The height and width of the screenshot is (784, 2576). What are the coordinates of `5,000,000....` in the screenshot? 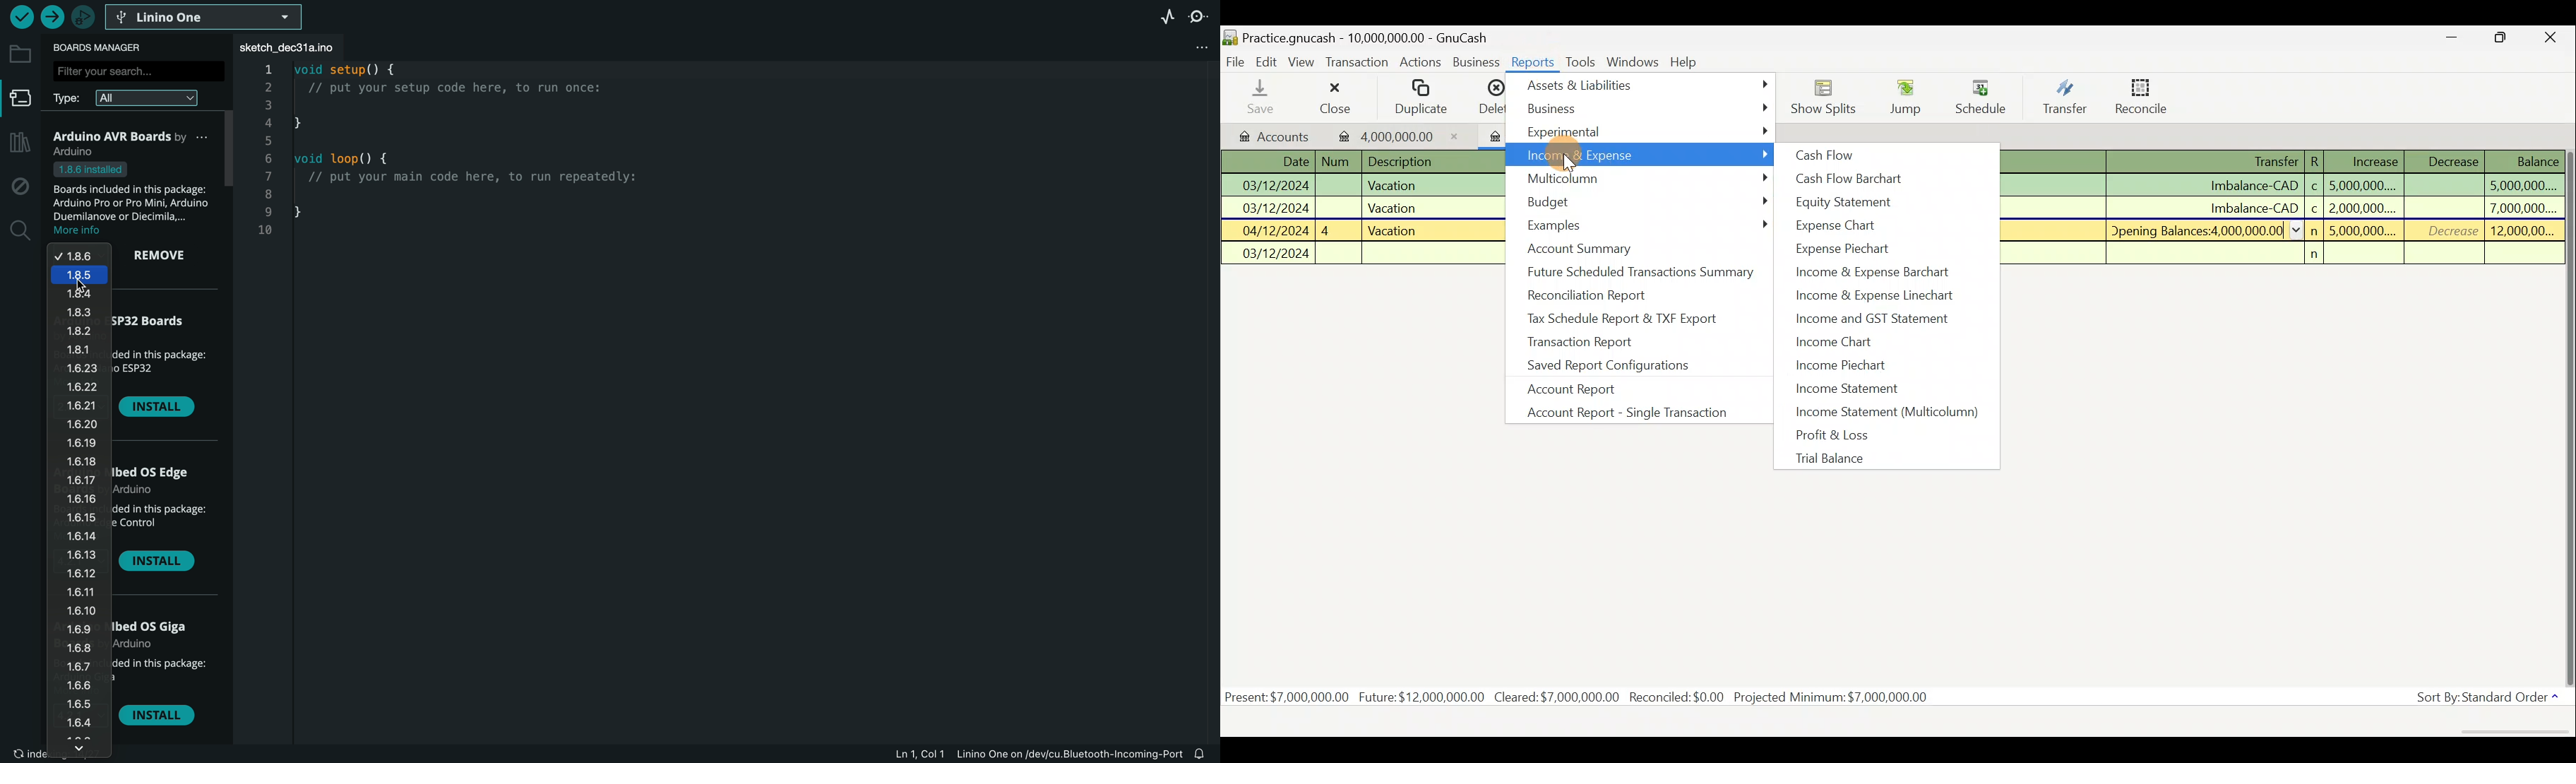 It's located at (2522, 186).